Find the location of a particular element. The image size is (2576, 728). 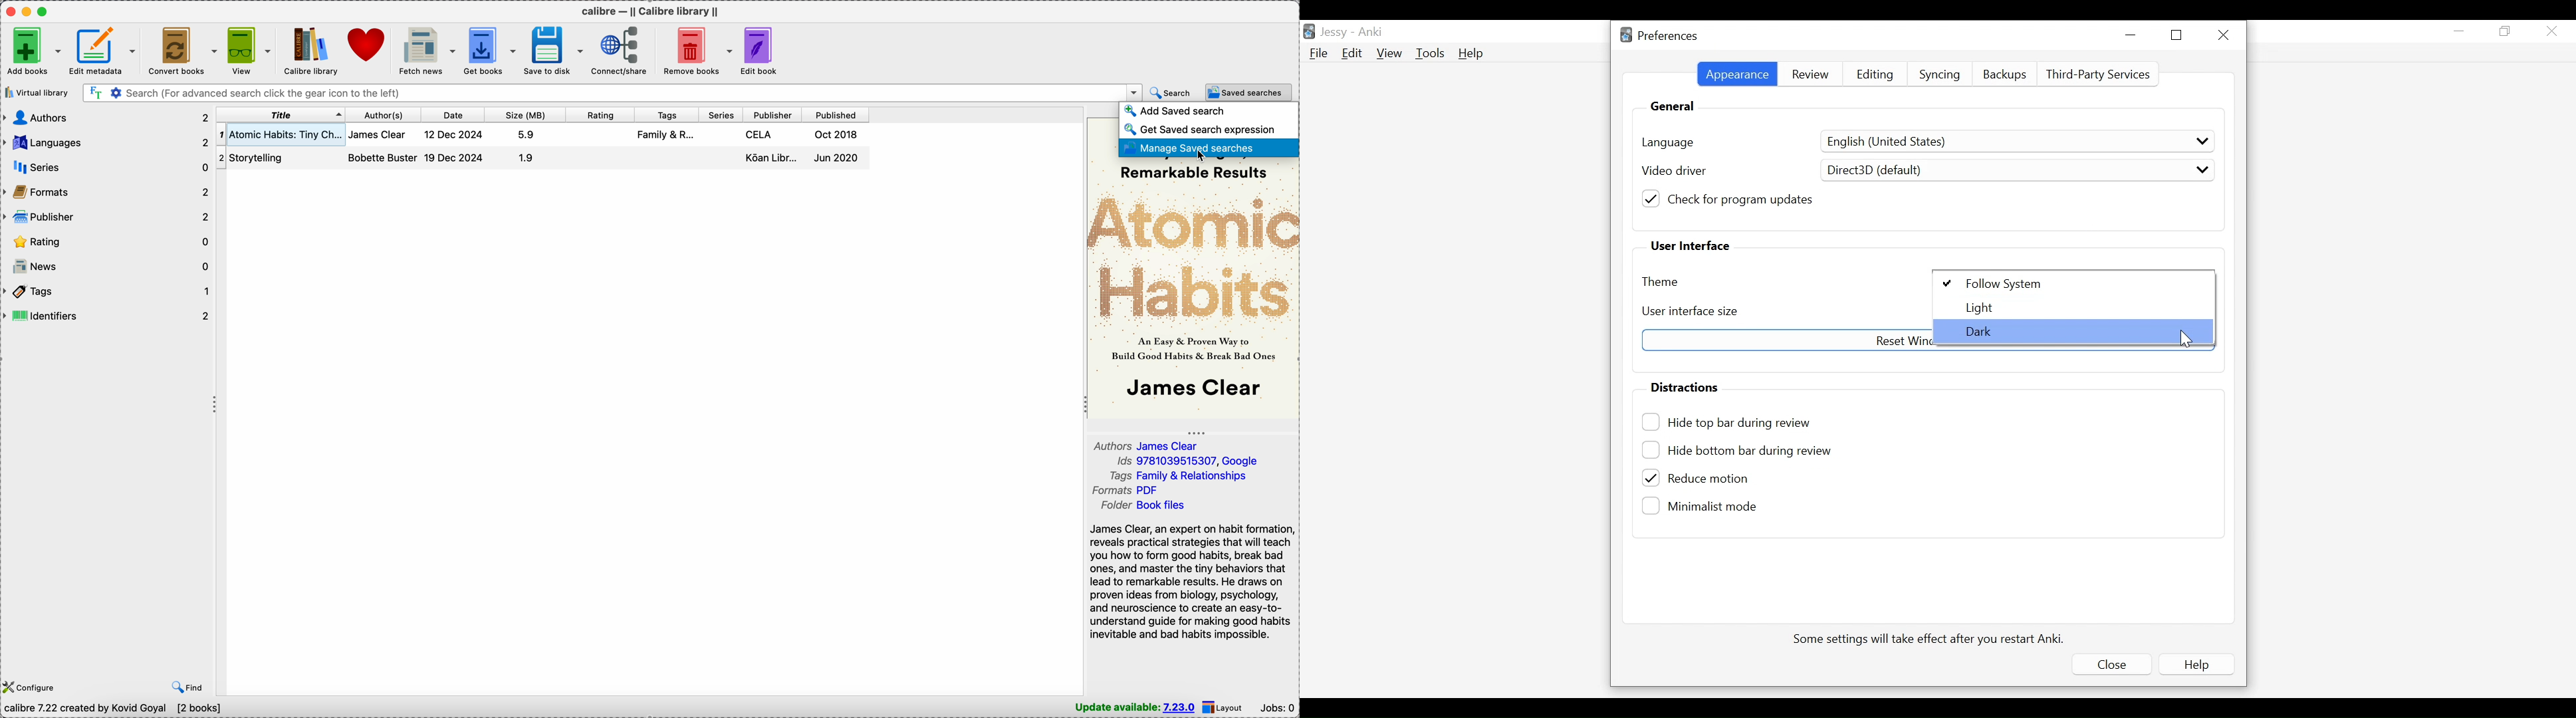

Close is located at coordinates (2107, 666).